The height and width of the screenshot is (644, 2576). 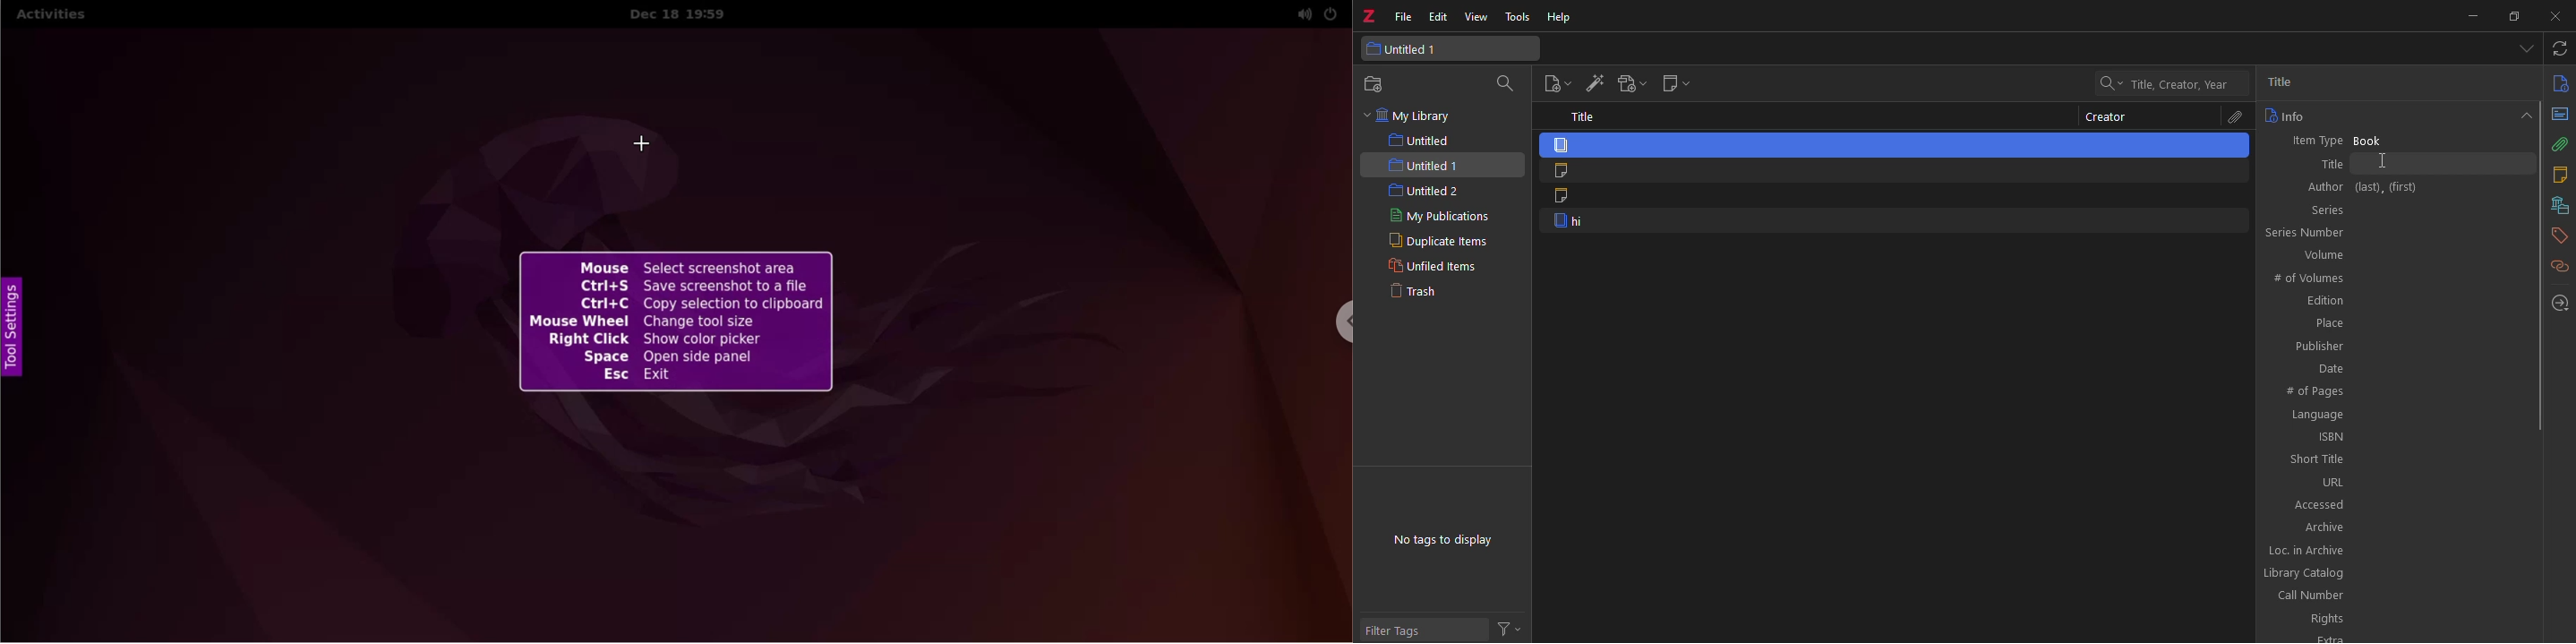 What do you see at coordinates (1378, 84) in the screenshot?
I see `new collection` at bounding box center [1378, 84].